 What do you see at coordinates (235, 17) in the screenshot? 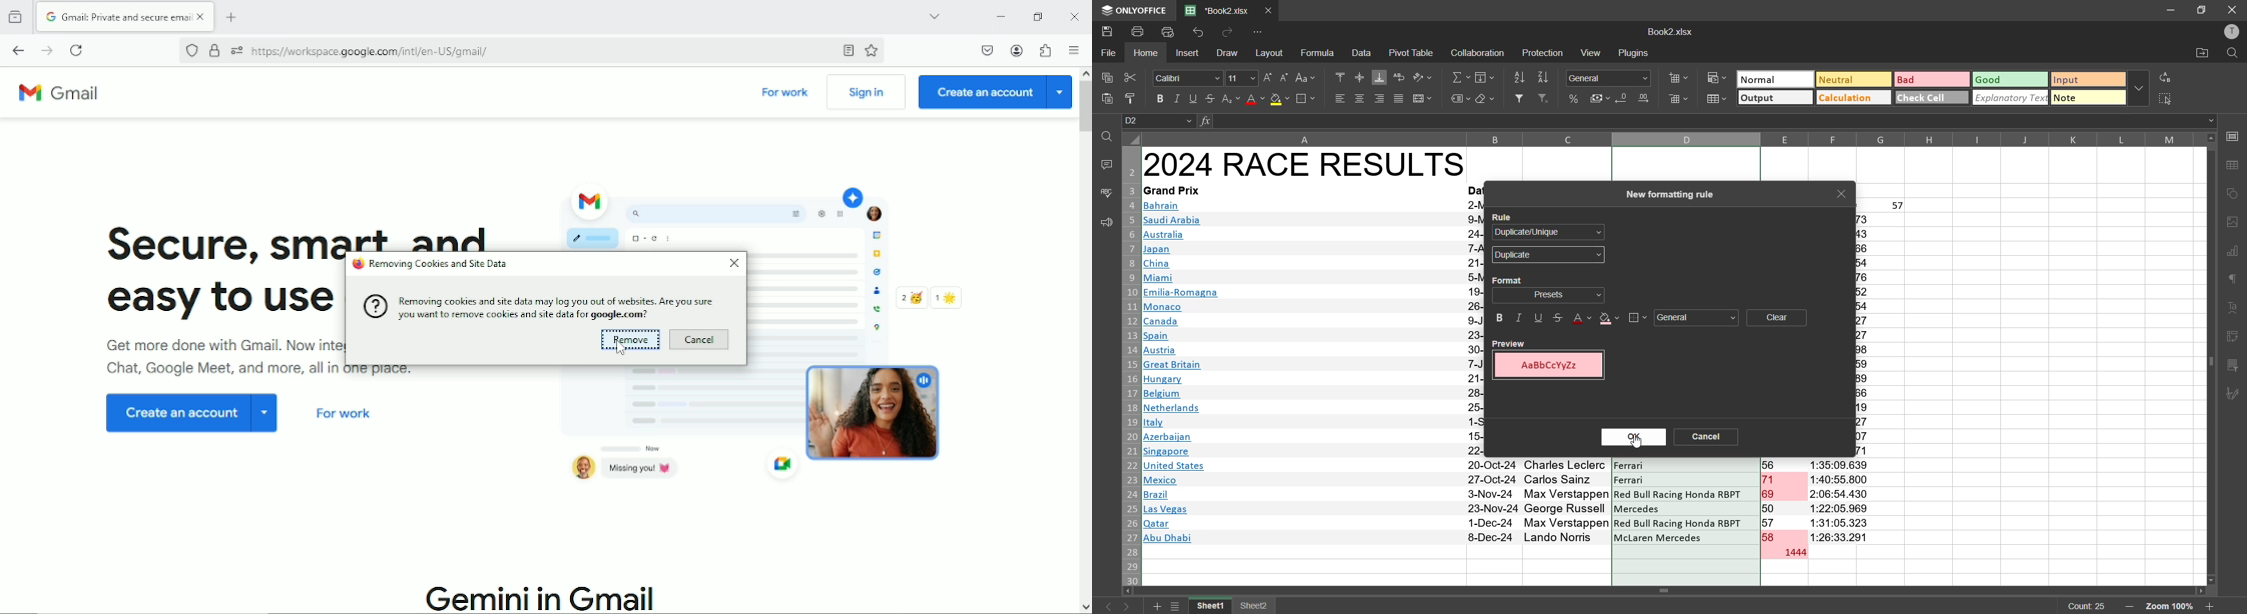
I see `New tab` at bounding box center [235, 17].